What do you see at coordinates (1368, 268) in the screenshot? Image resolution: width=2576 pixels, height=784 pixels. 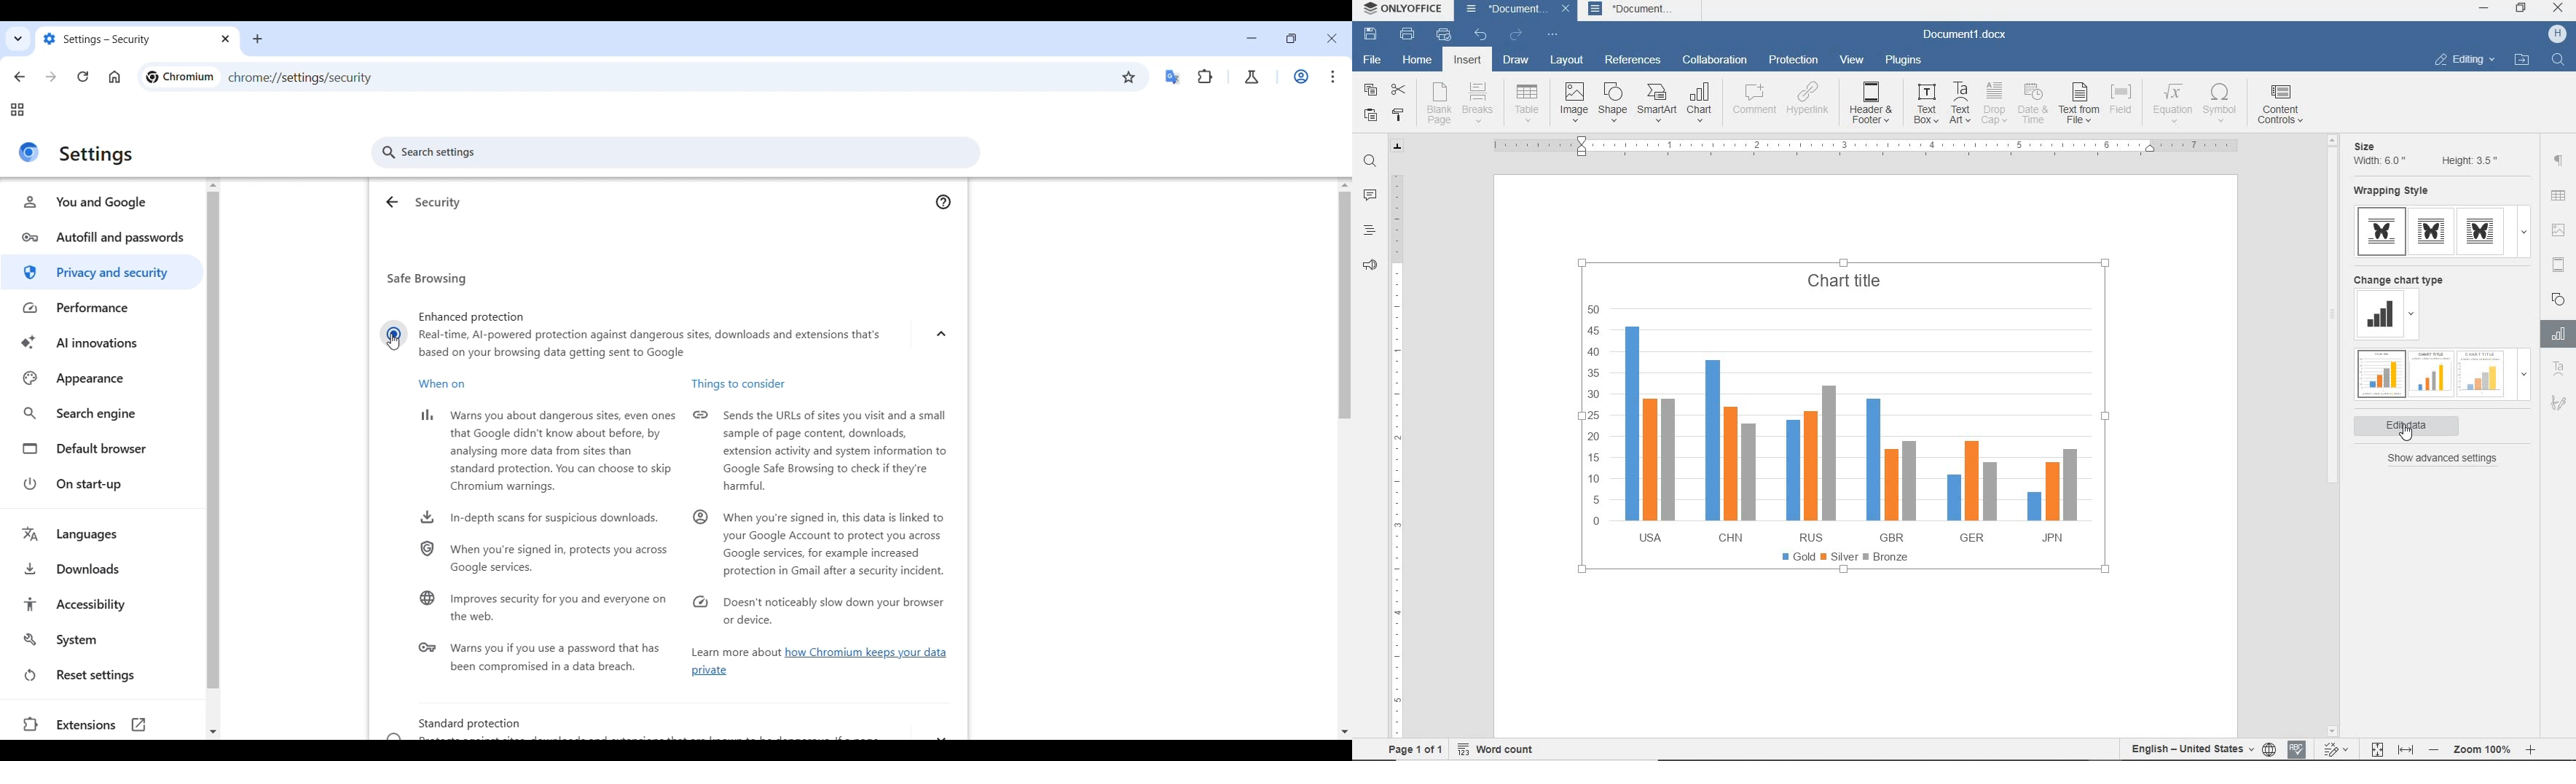 I see `feedback & support` at bounding box center [1368, 268].